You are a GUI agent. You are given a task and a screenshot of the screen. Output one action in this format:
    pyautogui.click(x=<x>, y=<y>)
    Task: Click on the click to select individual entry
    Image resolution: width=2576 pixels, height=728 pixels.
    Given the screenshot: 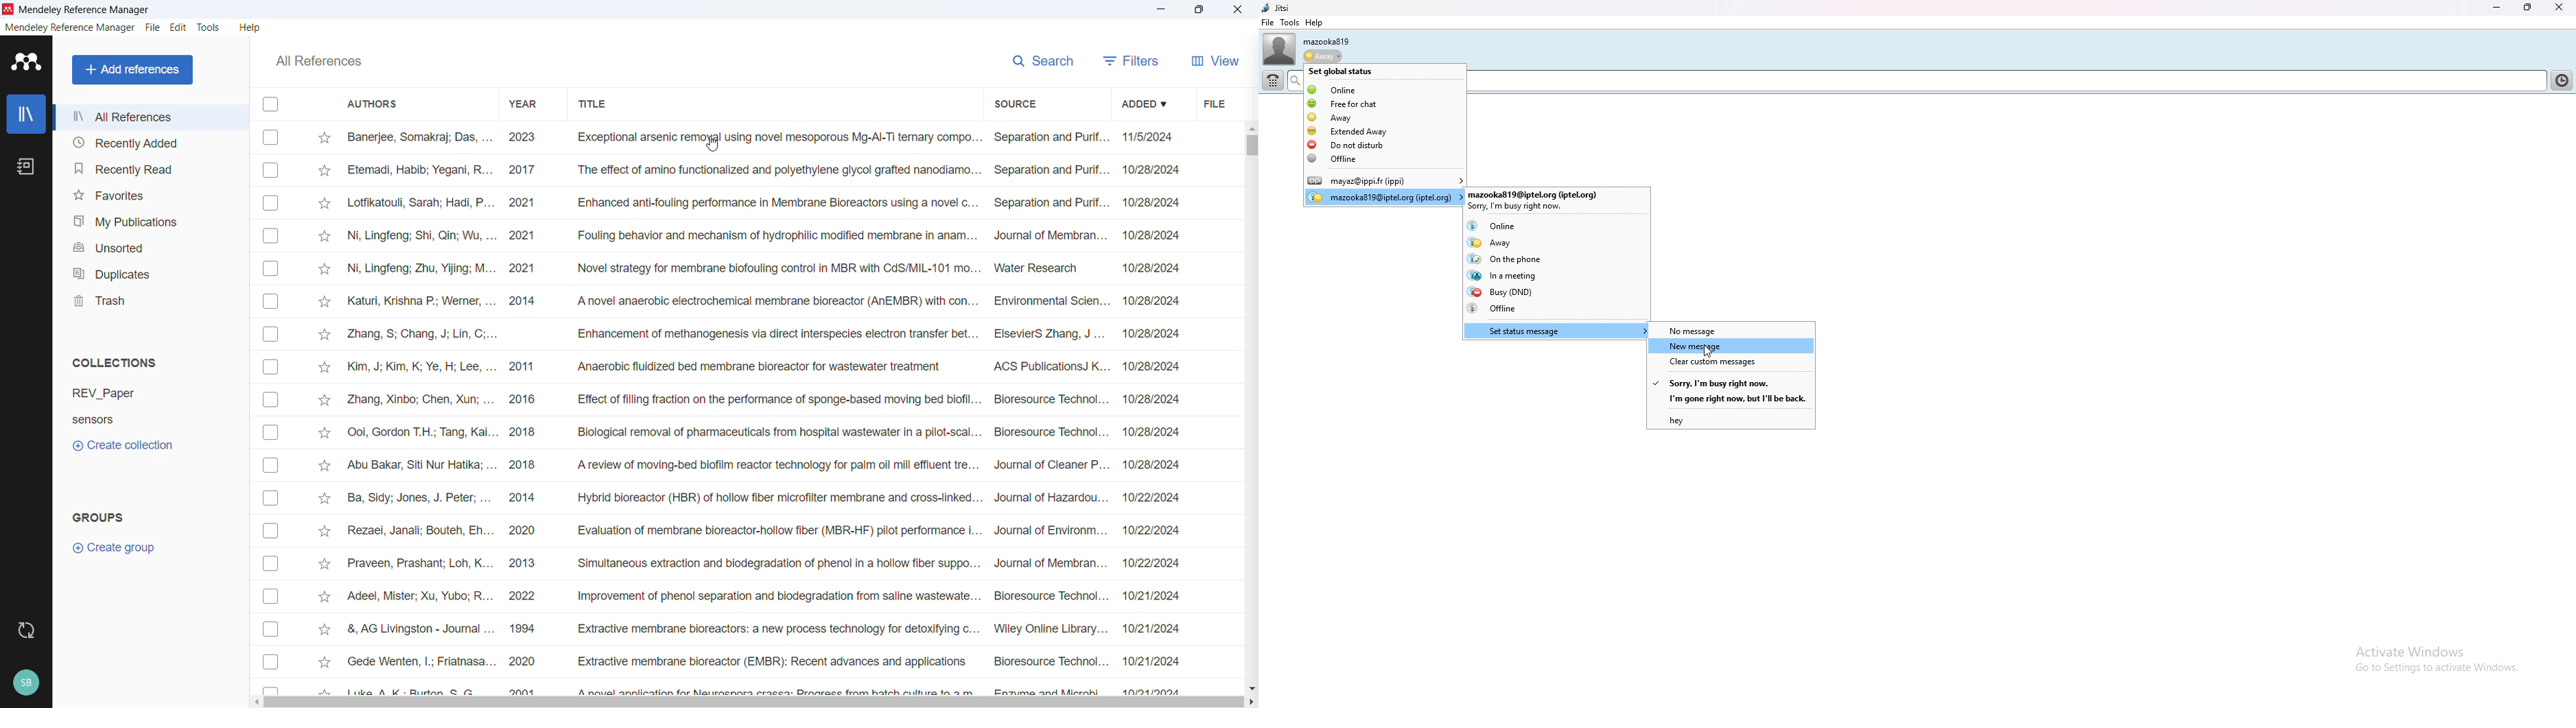 What is the action you would take?
    pyautogui.click(x=270, y=268)
    